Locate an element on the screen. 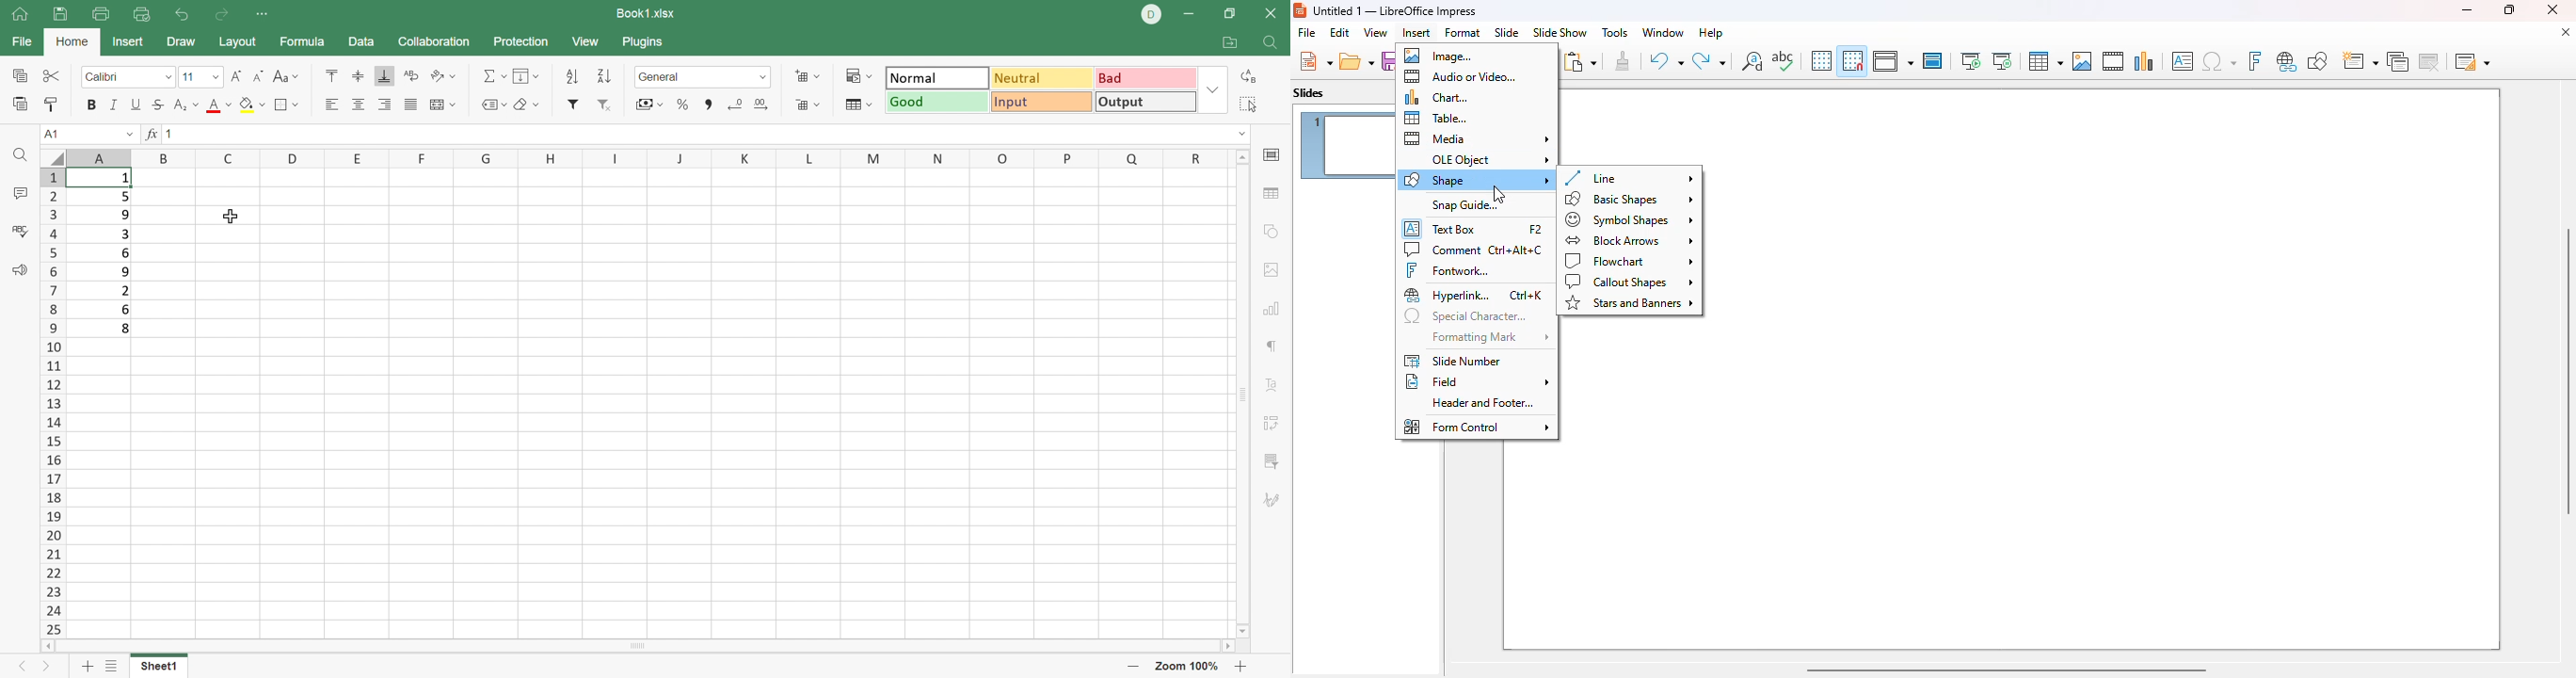 Image resolution: width=2576 pixels, height=700 pixels. spelling is located at coordinates (1783, 60).